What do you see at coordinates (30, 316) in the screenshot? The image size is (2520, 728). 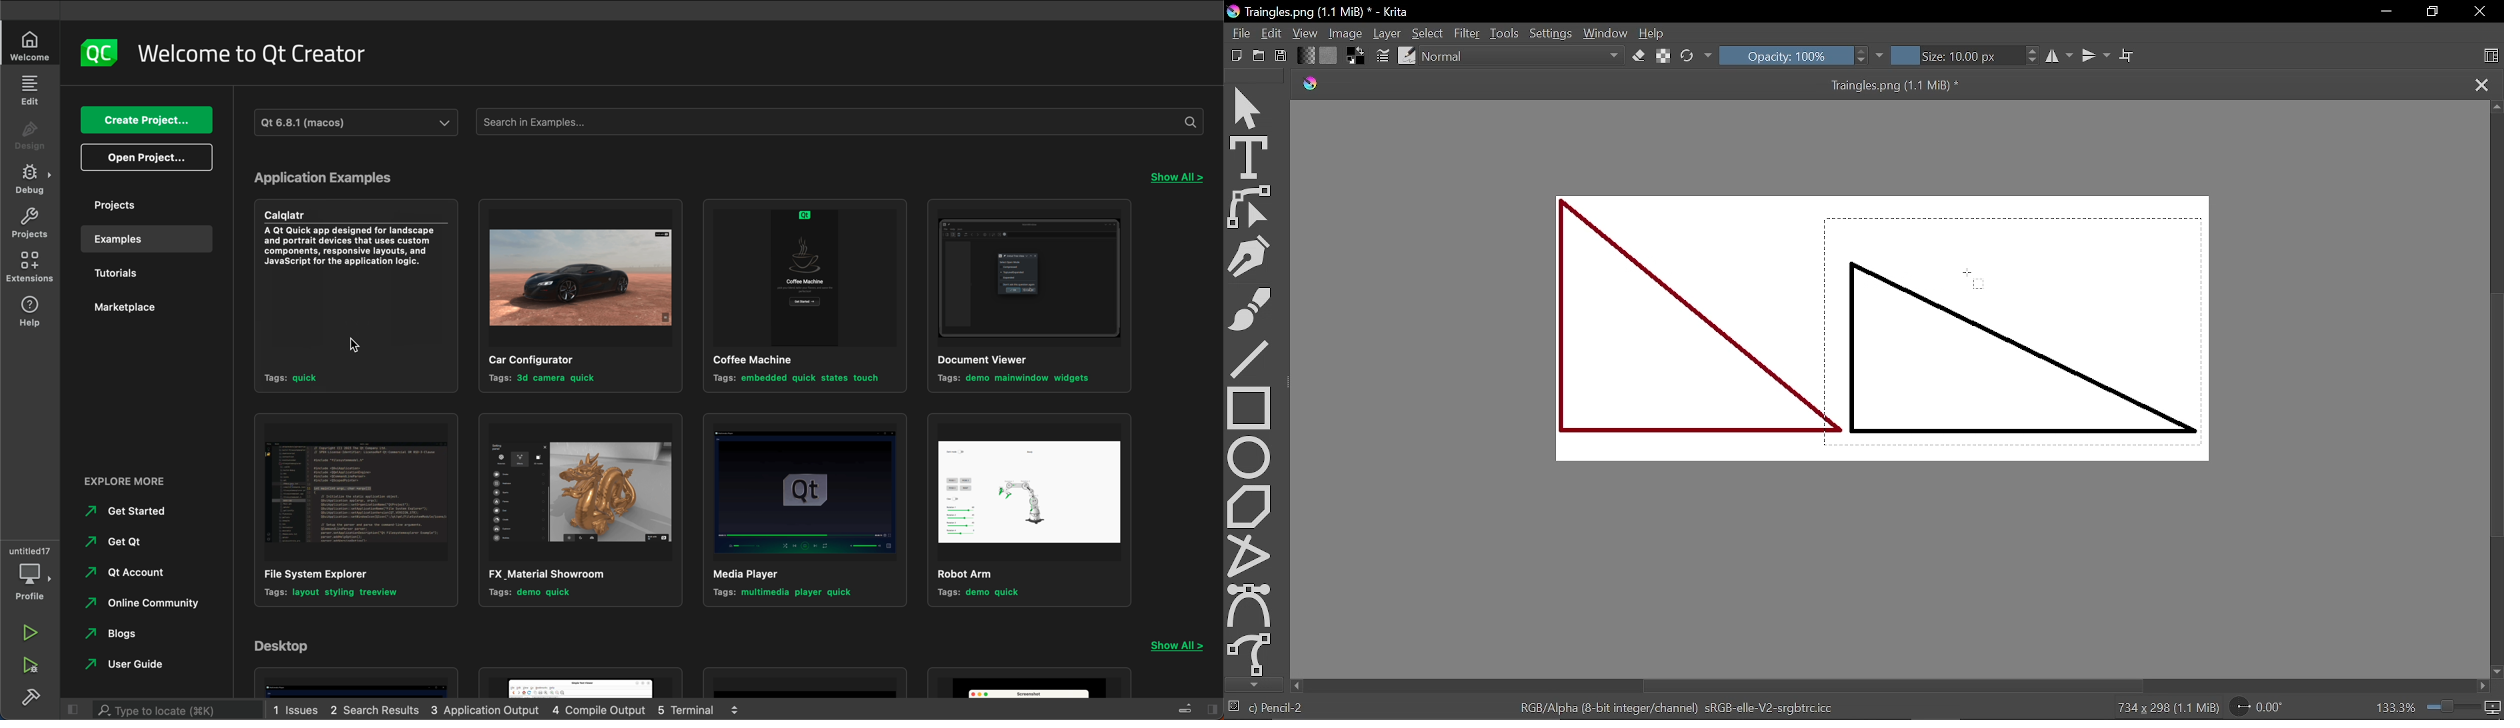 I see `help` at bounding box center [30, 316].